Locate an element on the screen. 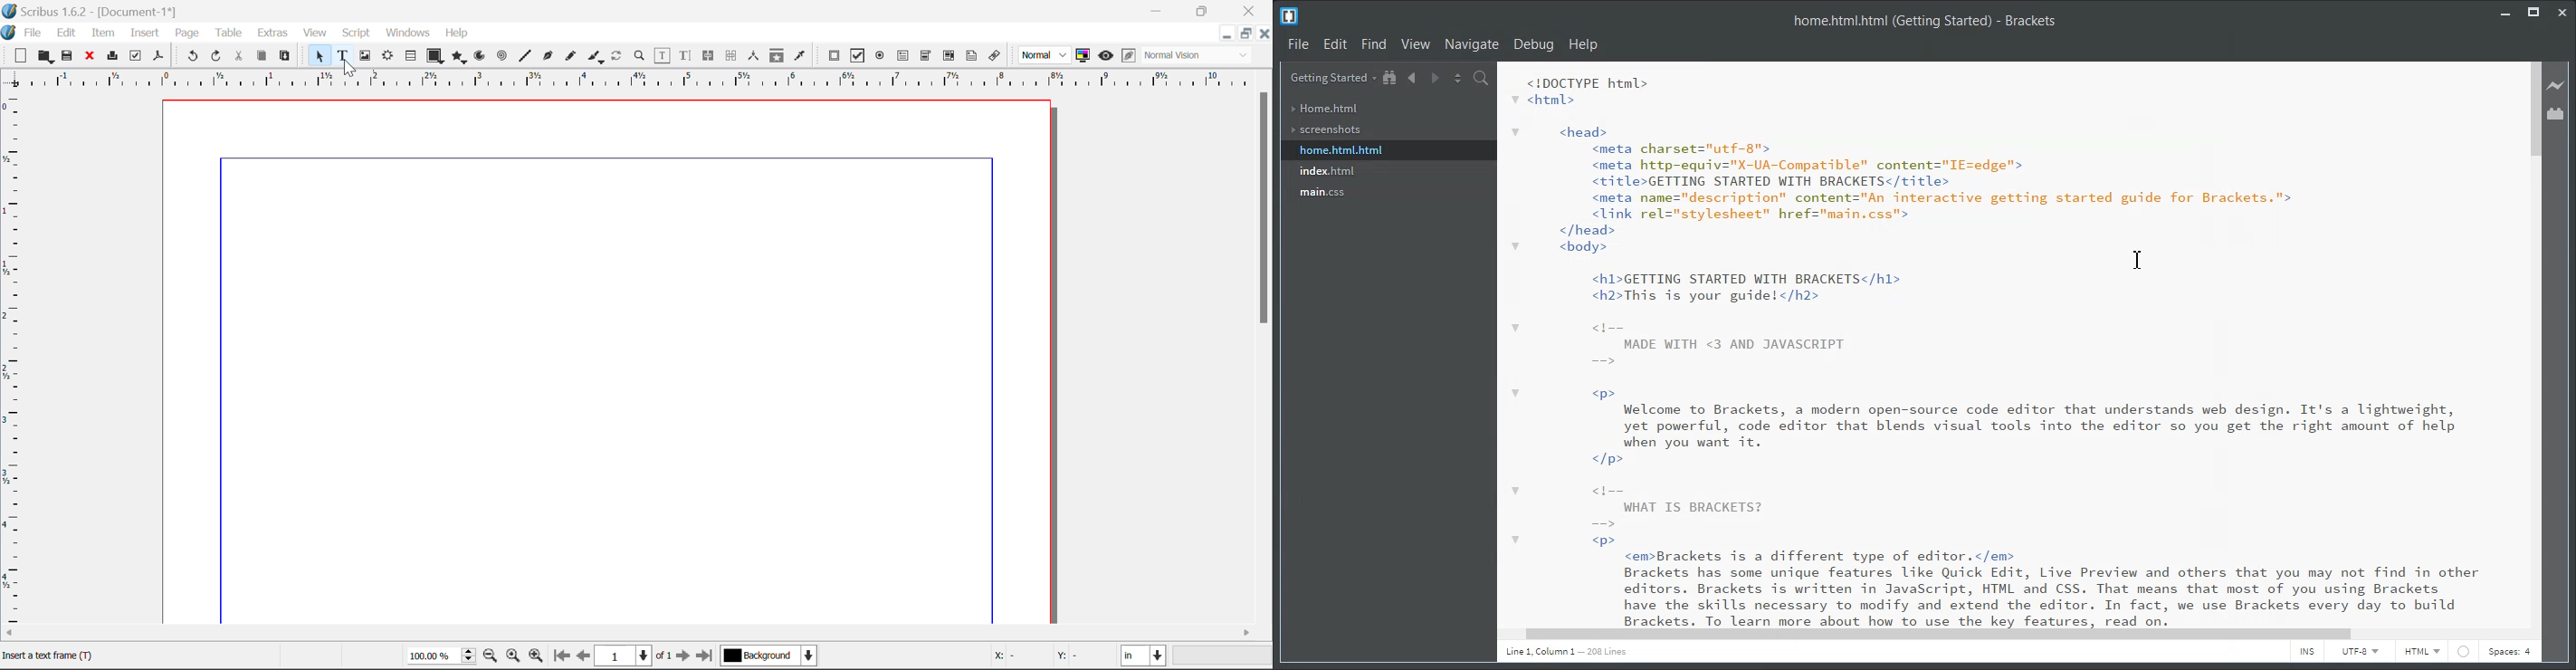 Image resolution: width=2576 pixels, height=672 pixels. Page is located at coordinates (186, 33).